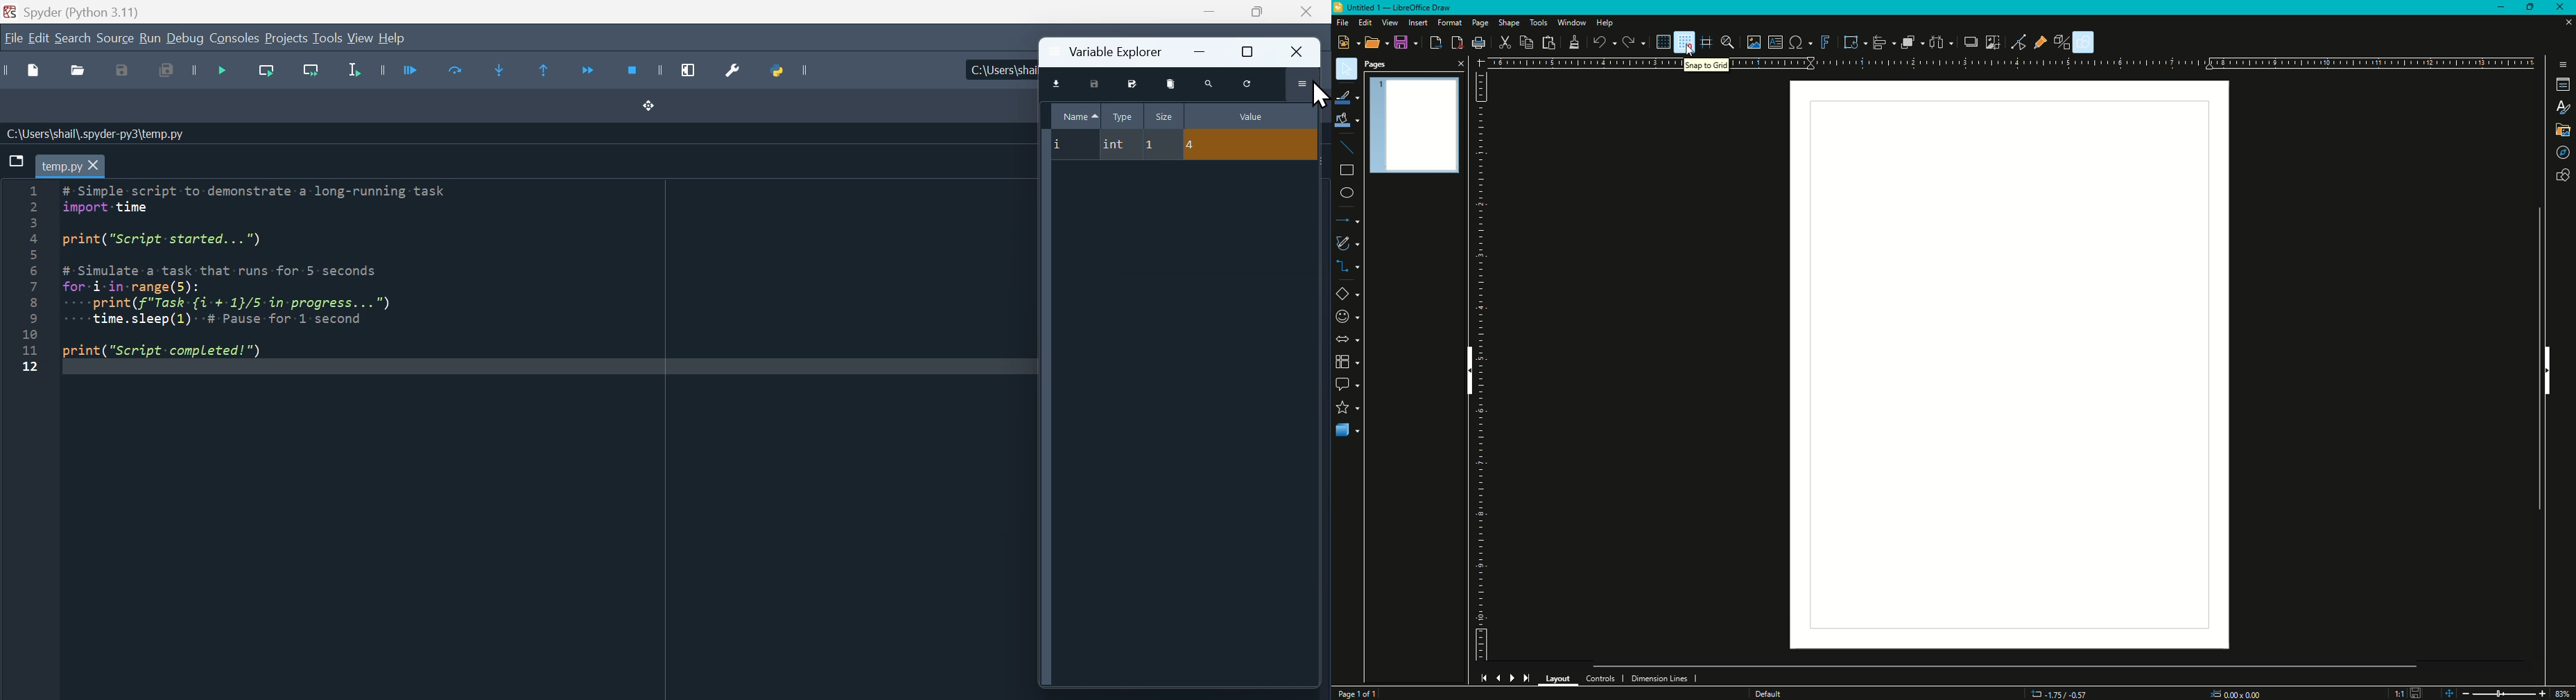  I want to click on Insert Line, so click(1351, 149).